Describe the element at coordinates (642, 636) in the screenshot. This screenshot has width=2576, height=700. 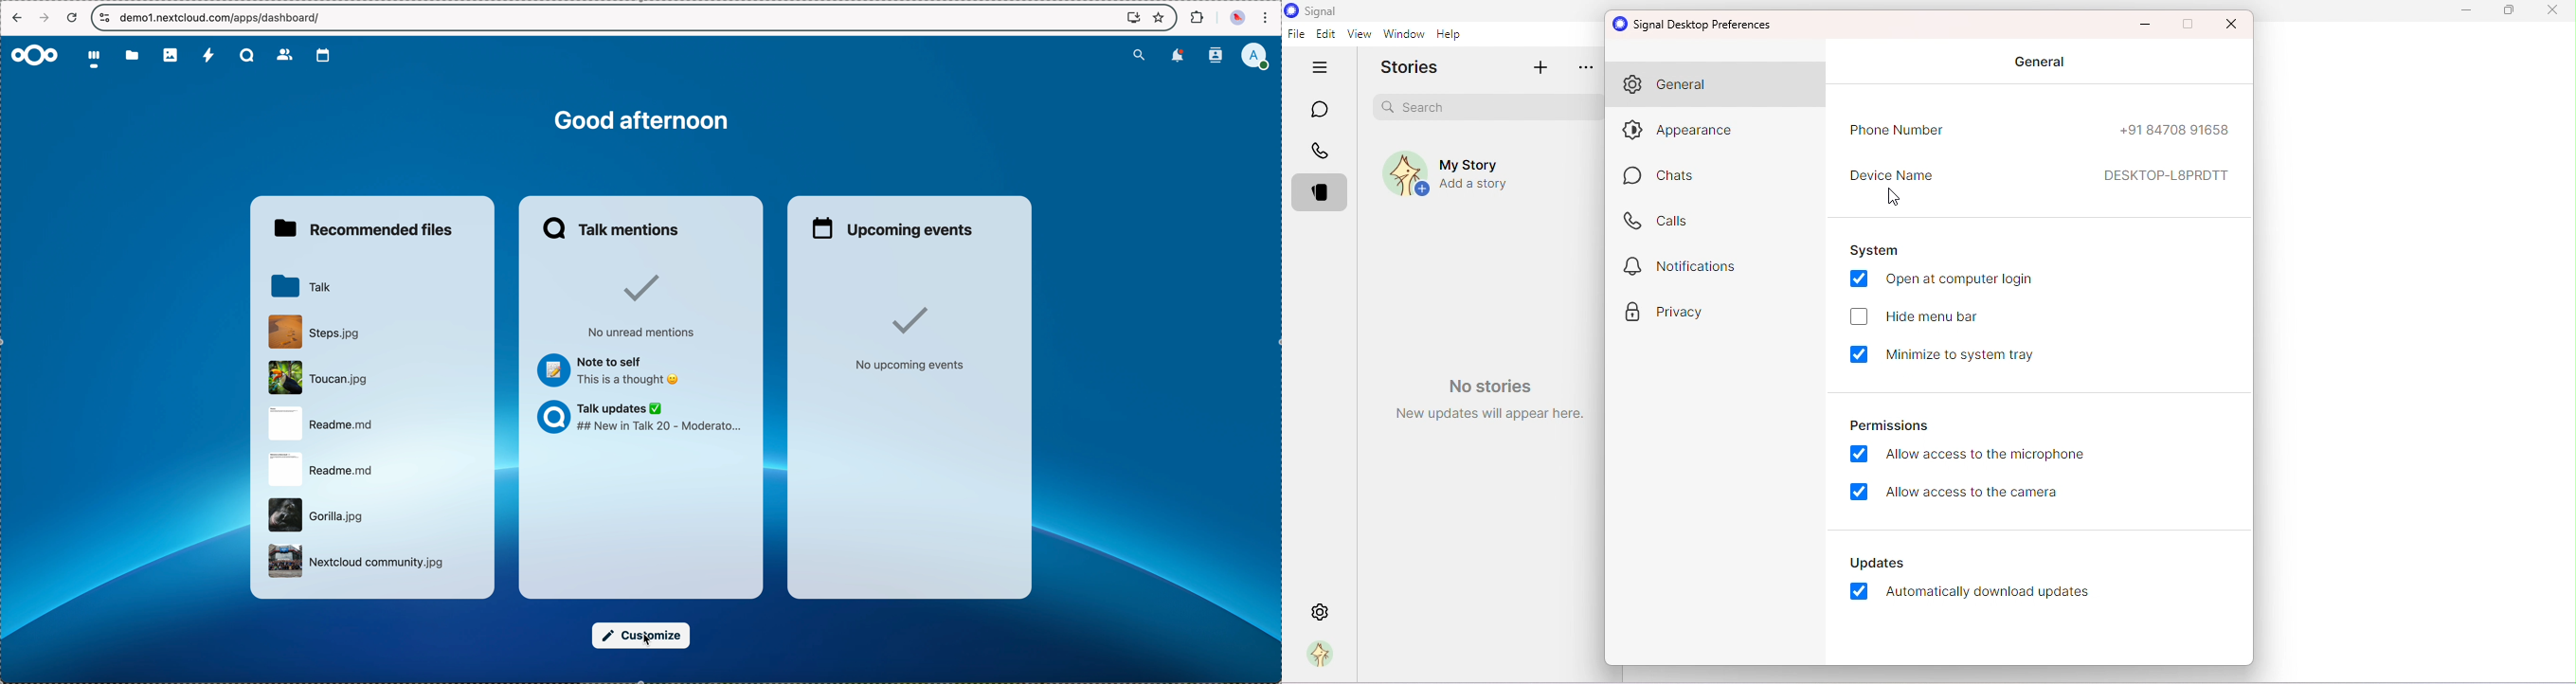
I see `click on customize button` at that location.